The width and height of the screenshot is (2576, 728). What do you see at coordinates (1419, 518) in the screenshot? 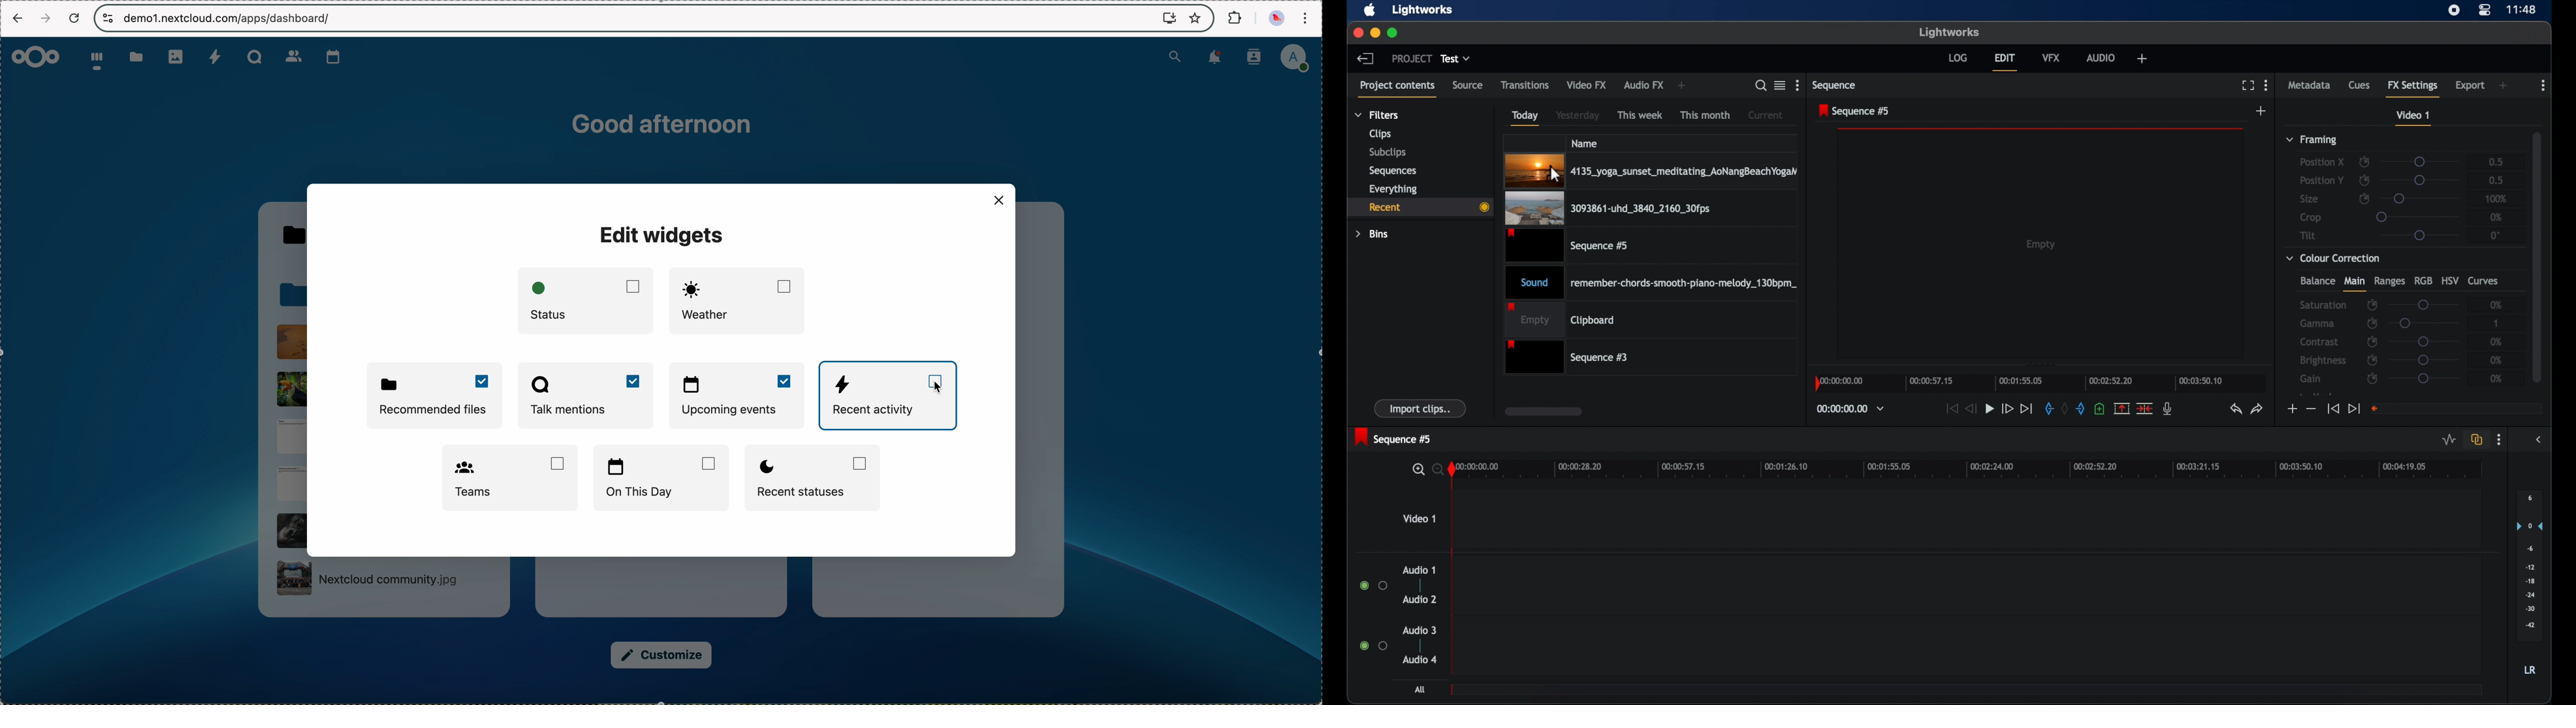
I see `video 1` at bounding box center [1419, 518].